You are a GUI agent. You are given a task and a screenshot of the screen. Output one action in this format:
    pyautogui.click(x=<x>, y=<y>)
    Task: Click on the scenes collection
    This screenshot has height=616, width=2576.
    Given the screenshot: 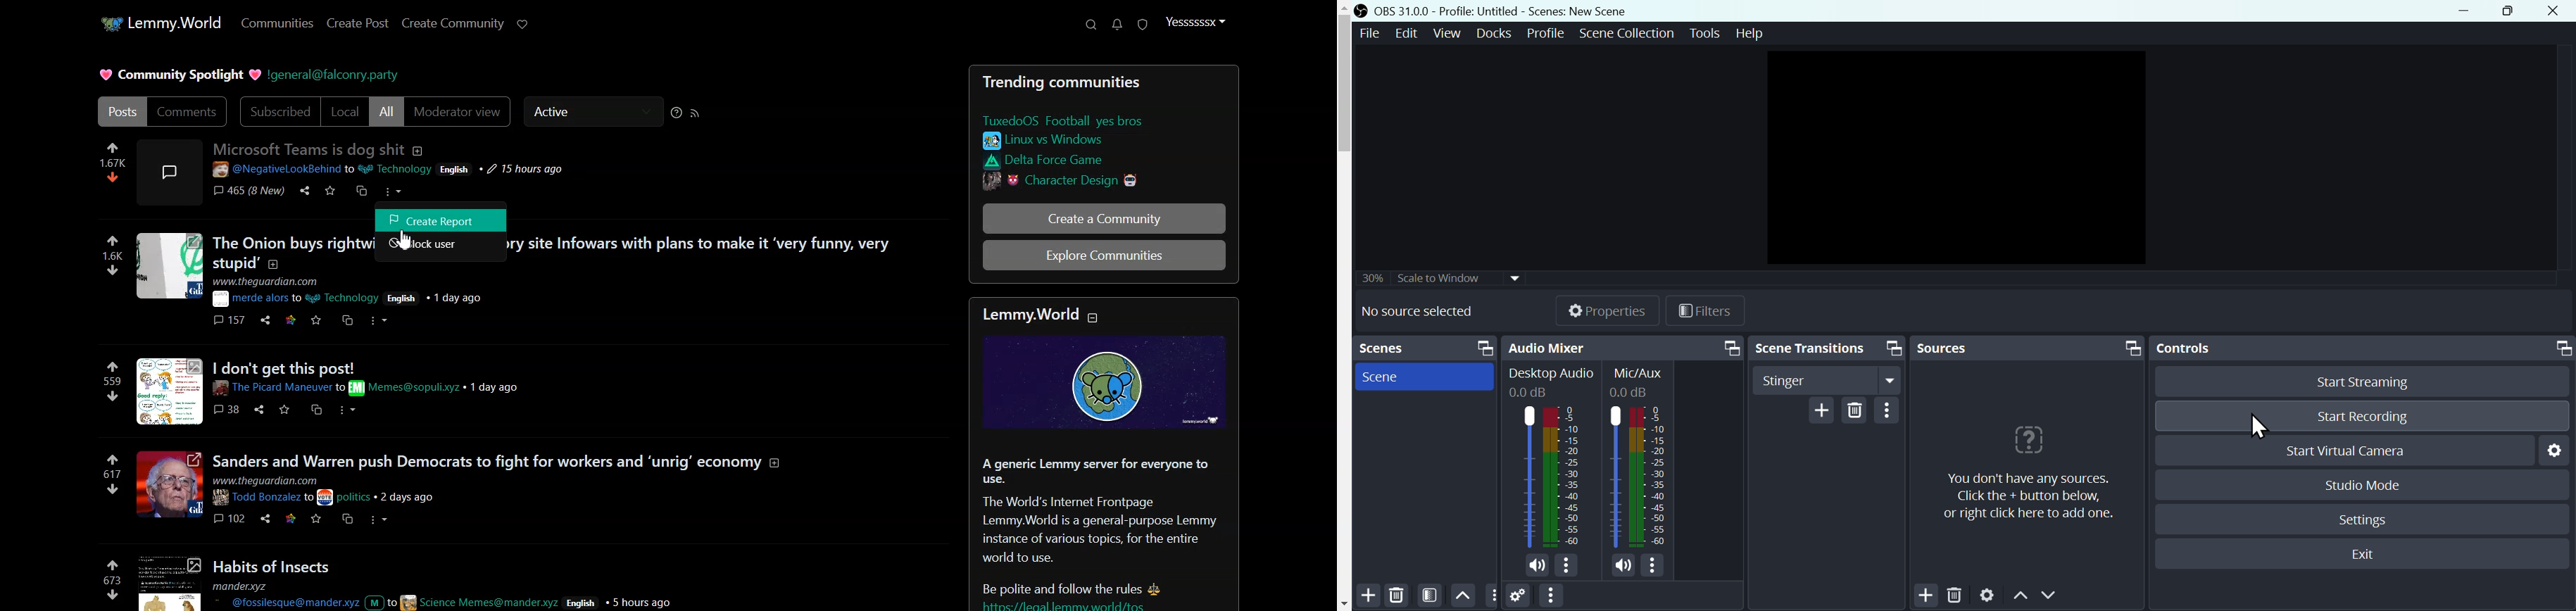 What is the action you would take?
    pyautogui.click(x=1626, y=33)
    